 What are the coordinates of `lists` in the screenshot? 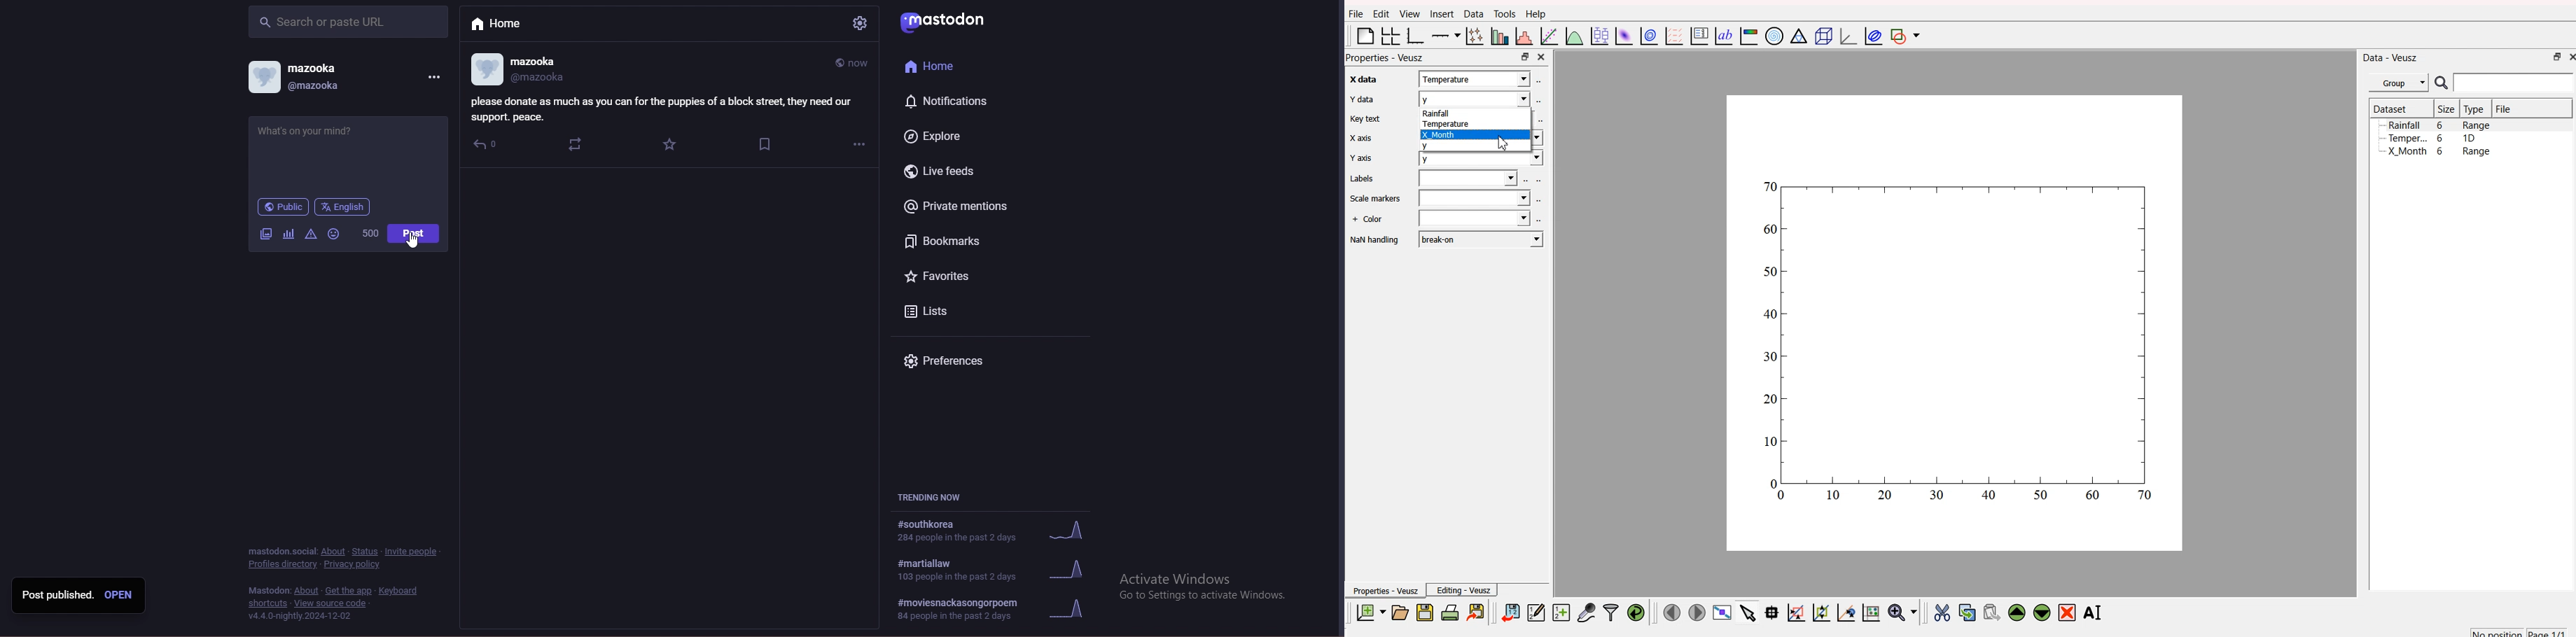 It's located at (982, 312).